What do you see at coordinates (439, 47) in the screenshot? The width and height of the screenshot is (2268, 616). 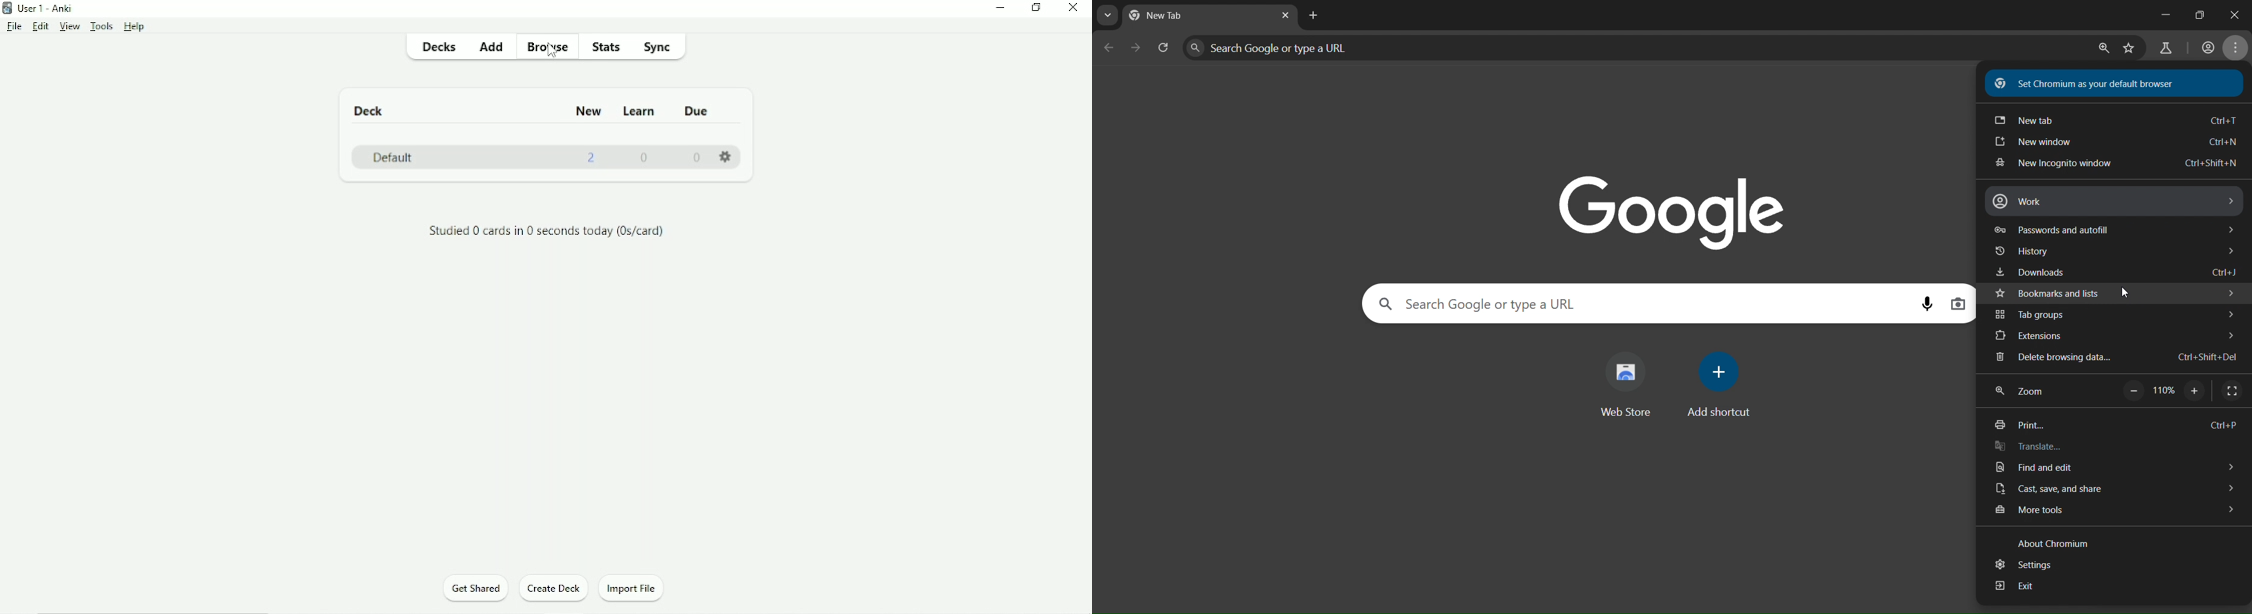 I see `Decks` at bounding box center [439, 47].